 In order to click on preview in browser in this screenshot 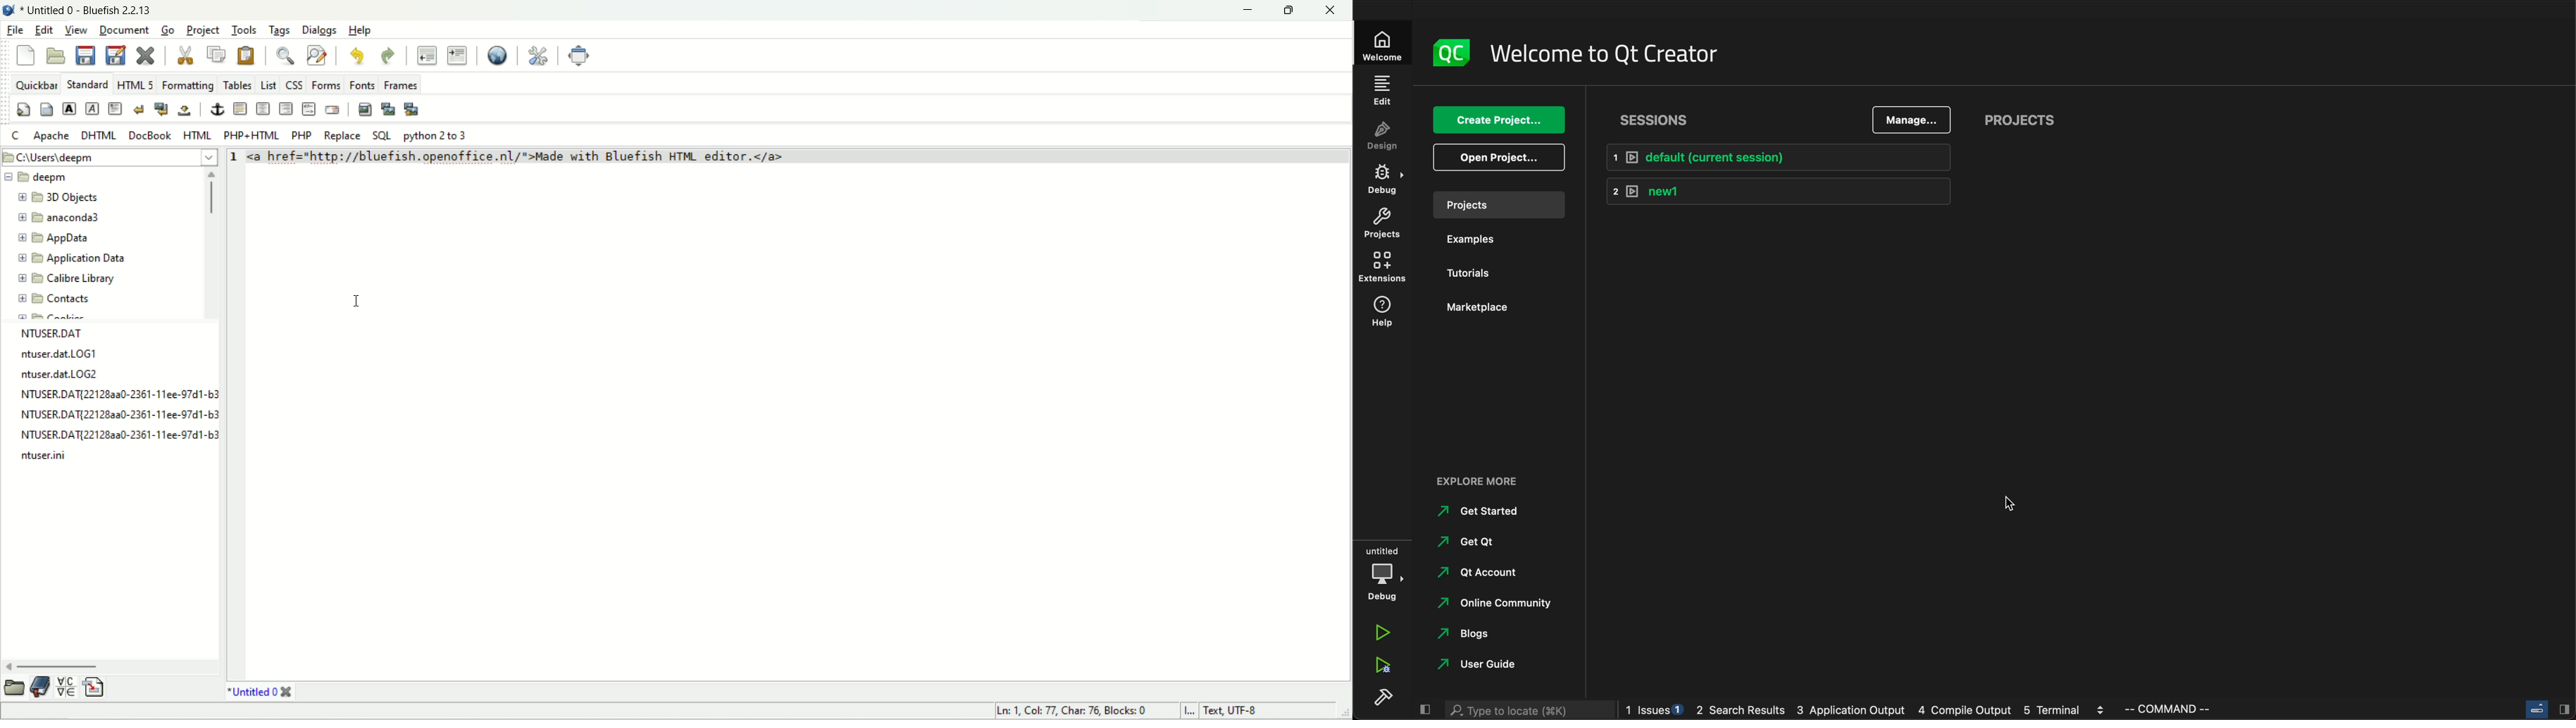, I will do `click(498, 55)`.